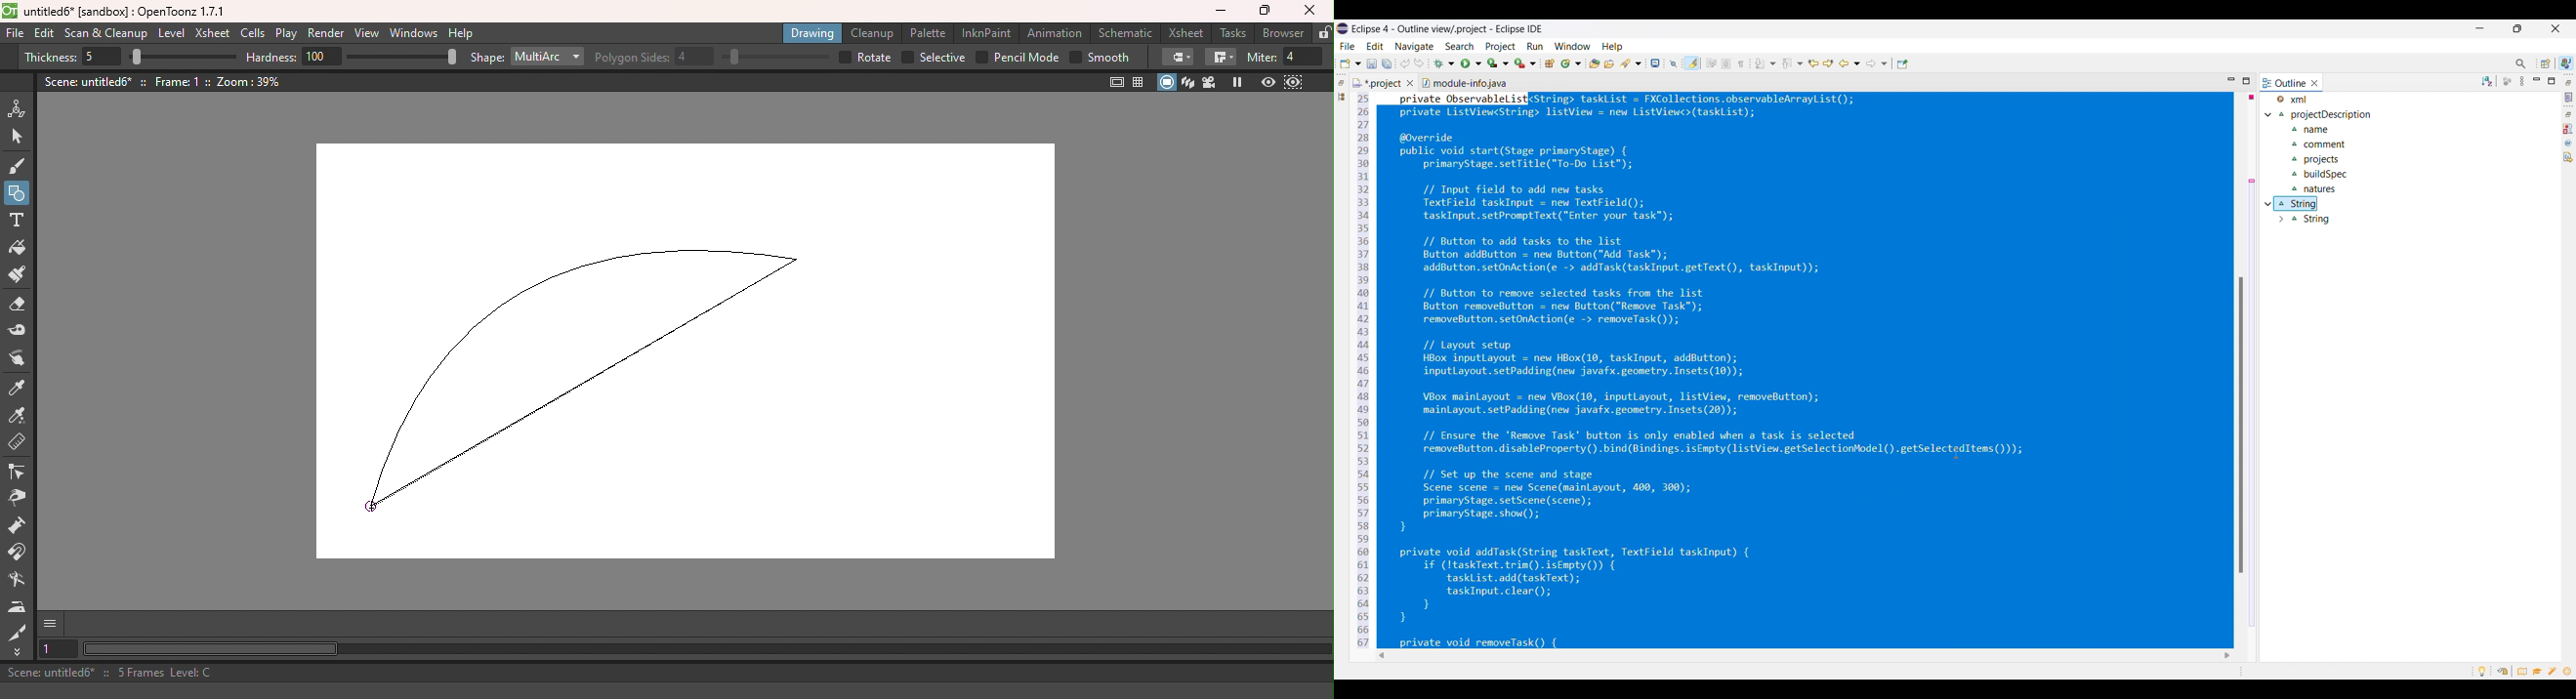 The image size is (2576, 700). Describe the element at coordinates (699, 352) in the screenshot. I see `Canvas` at that location.